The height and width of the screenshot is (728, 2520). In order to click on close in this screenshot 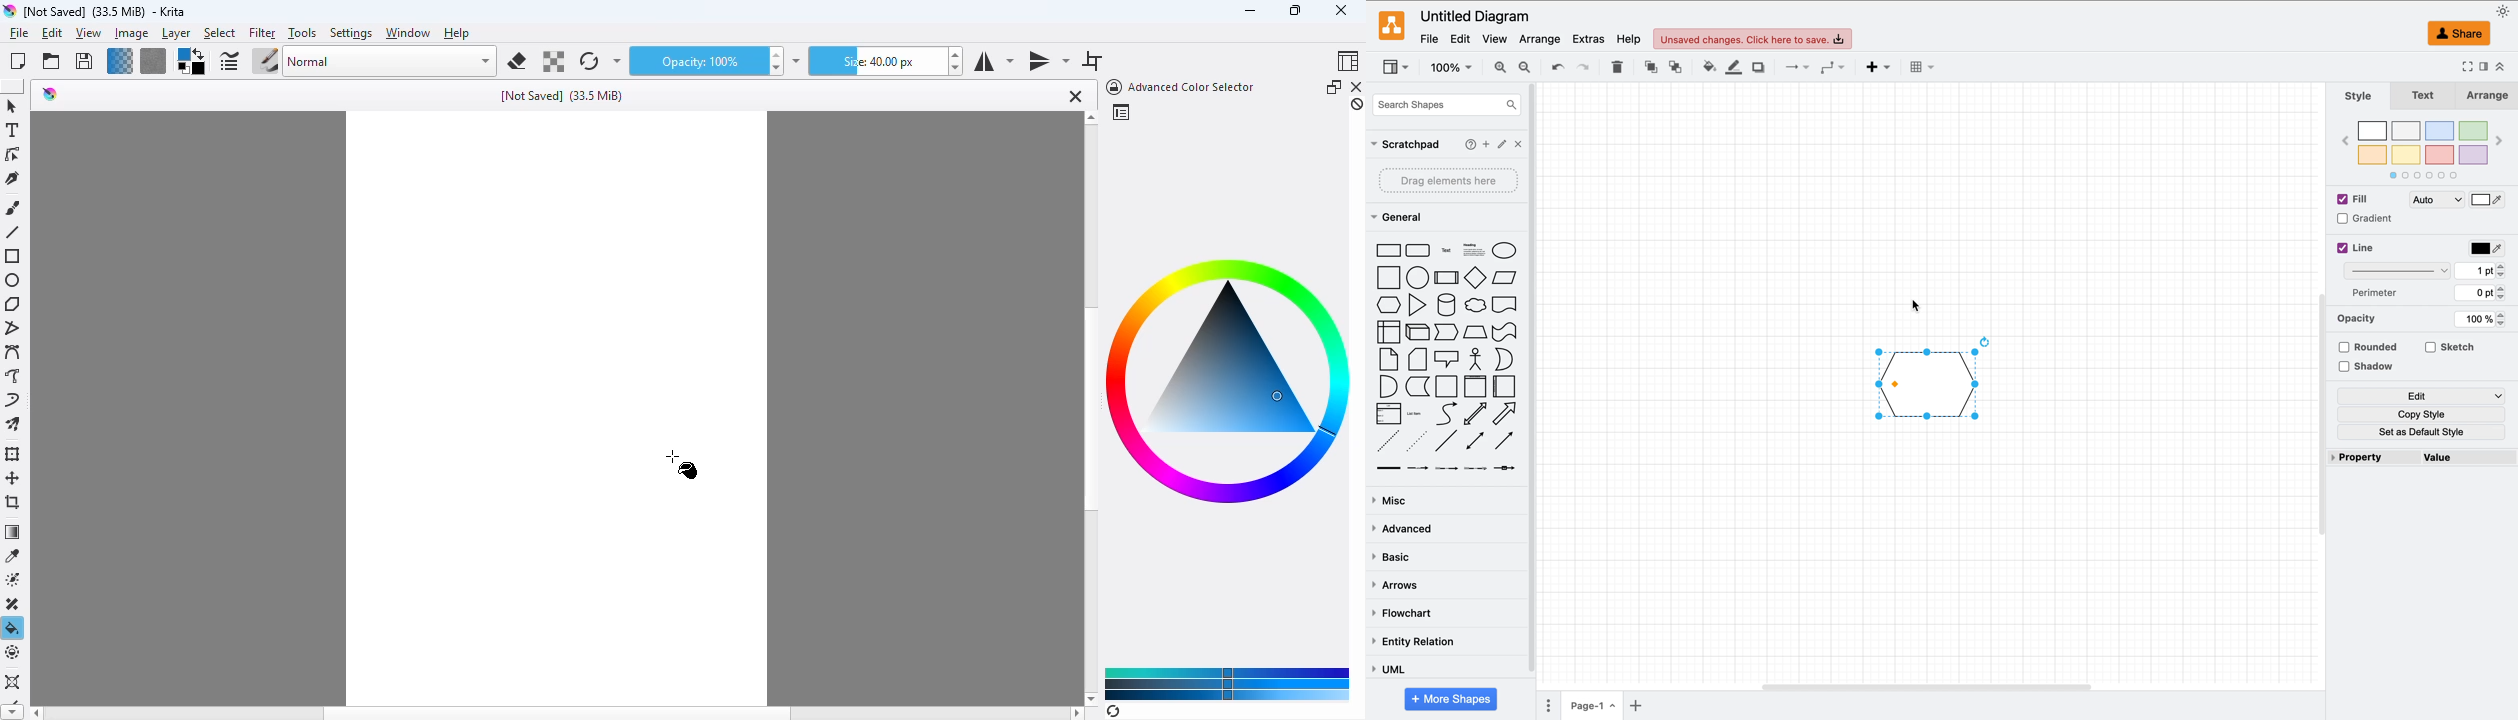, I will do `click(1518, 144)`.